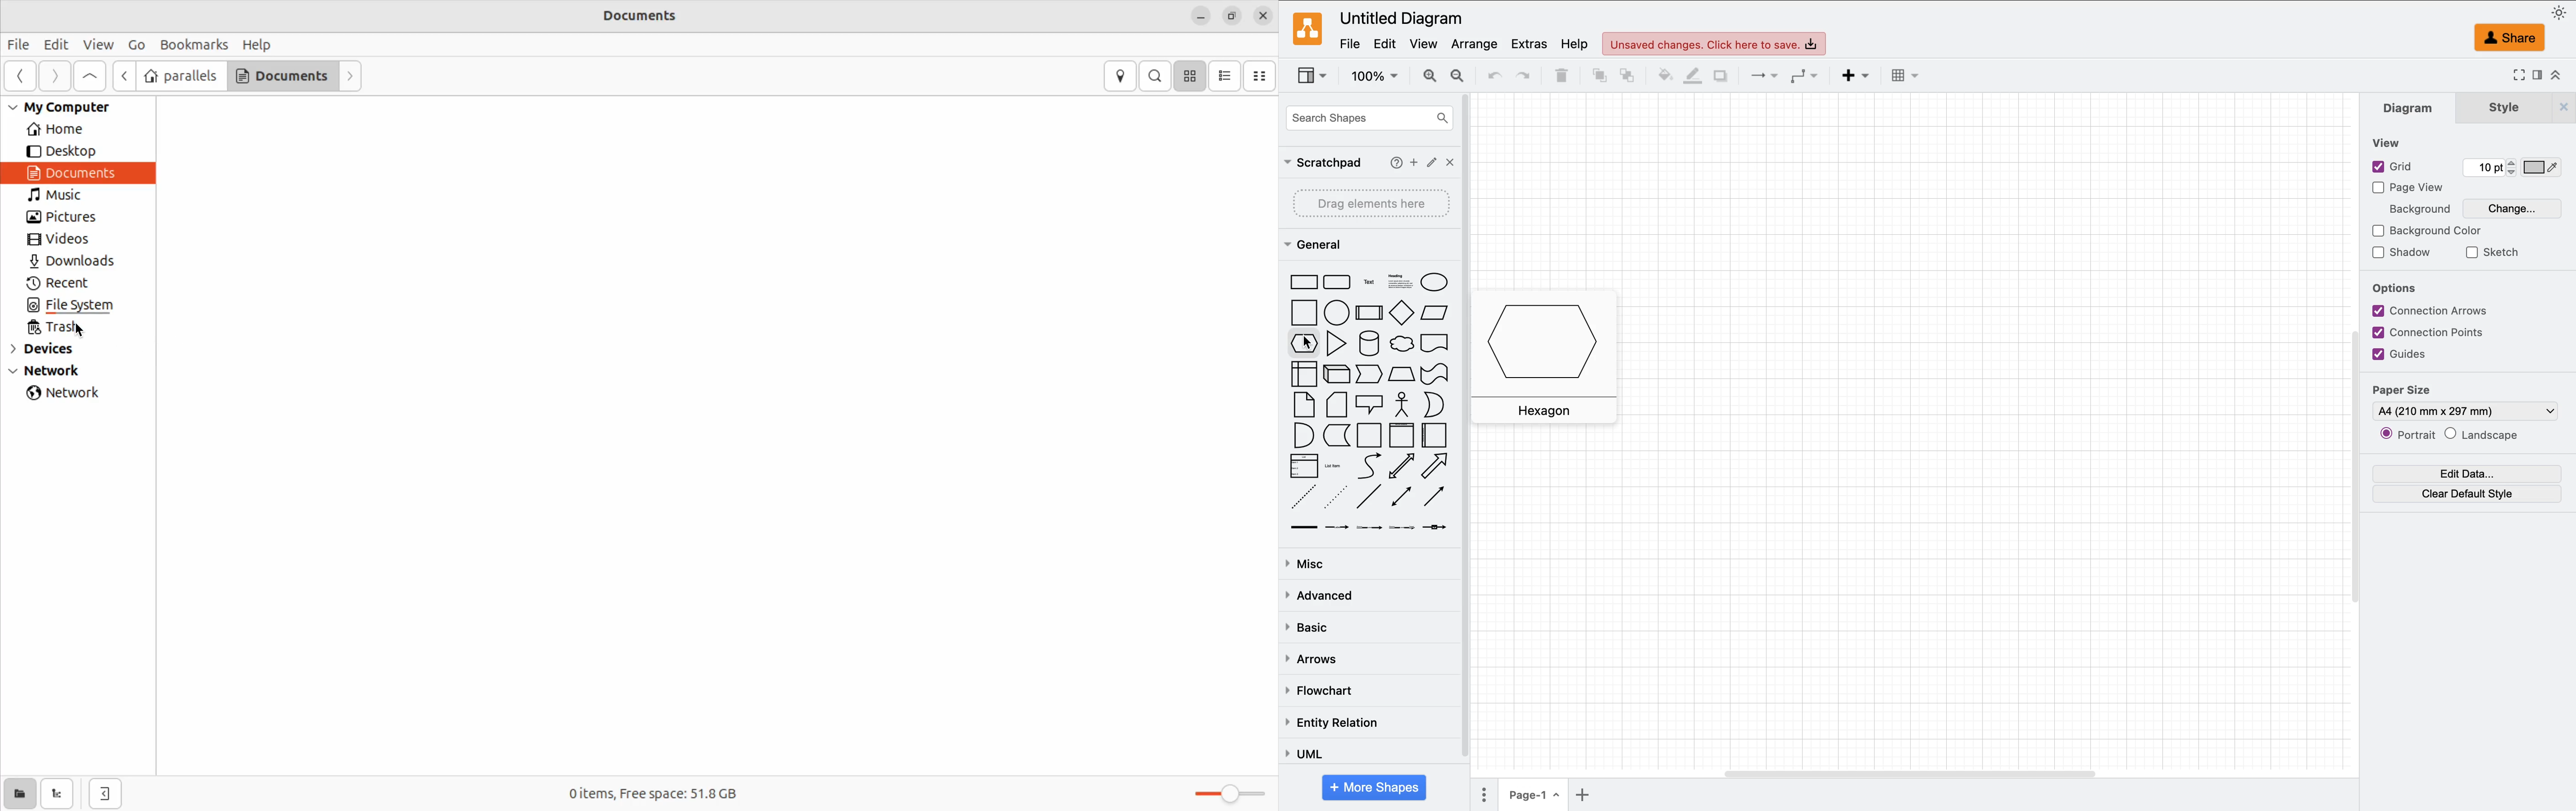 The height and width of the screenshot is (812, 2576). What do you see at coordinates (1375, 787) in the screenshot?
I see `more shapes` at bounding box center [1375, 787].